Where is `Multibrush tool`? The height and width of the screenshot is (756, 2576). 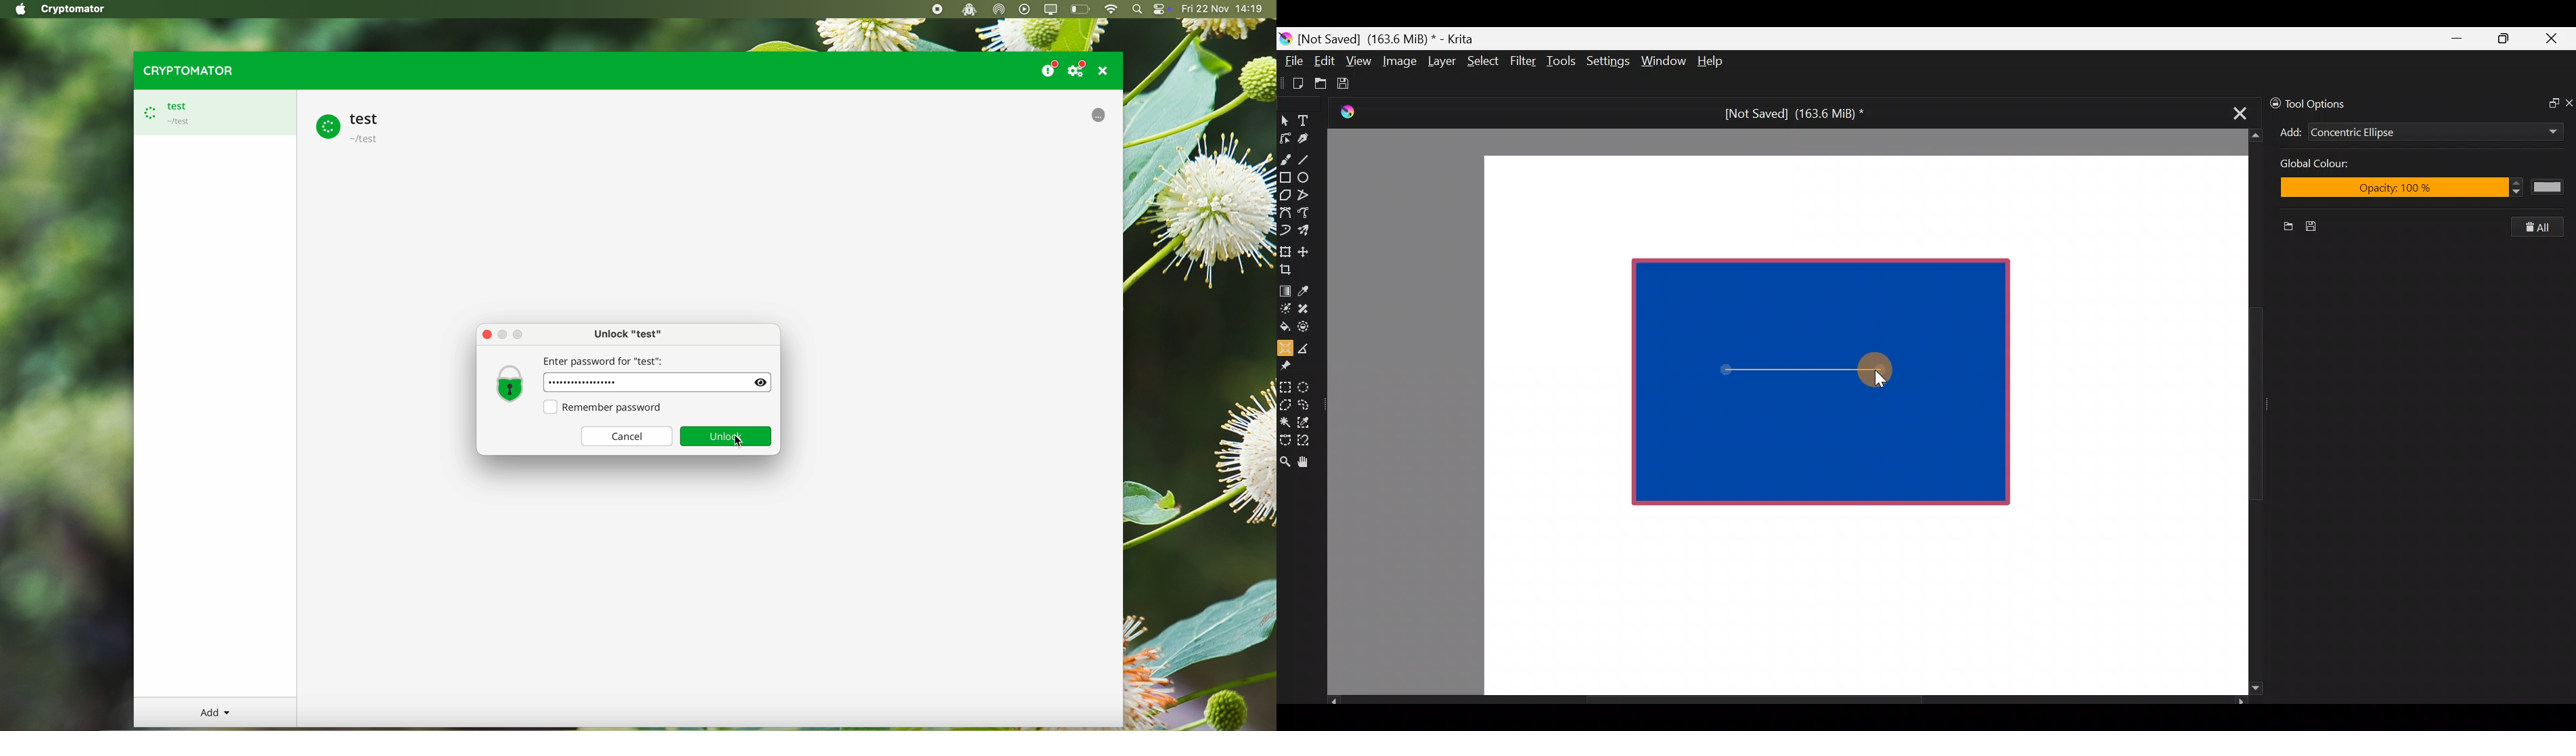
Multibrush tool is located at coordinates (1309, 229).